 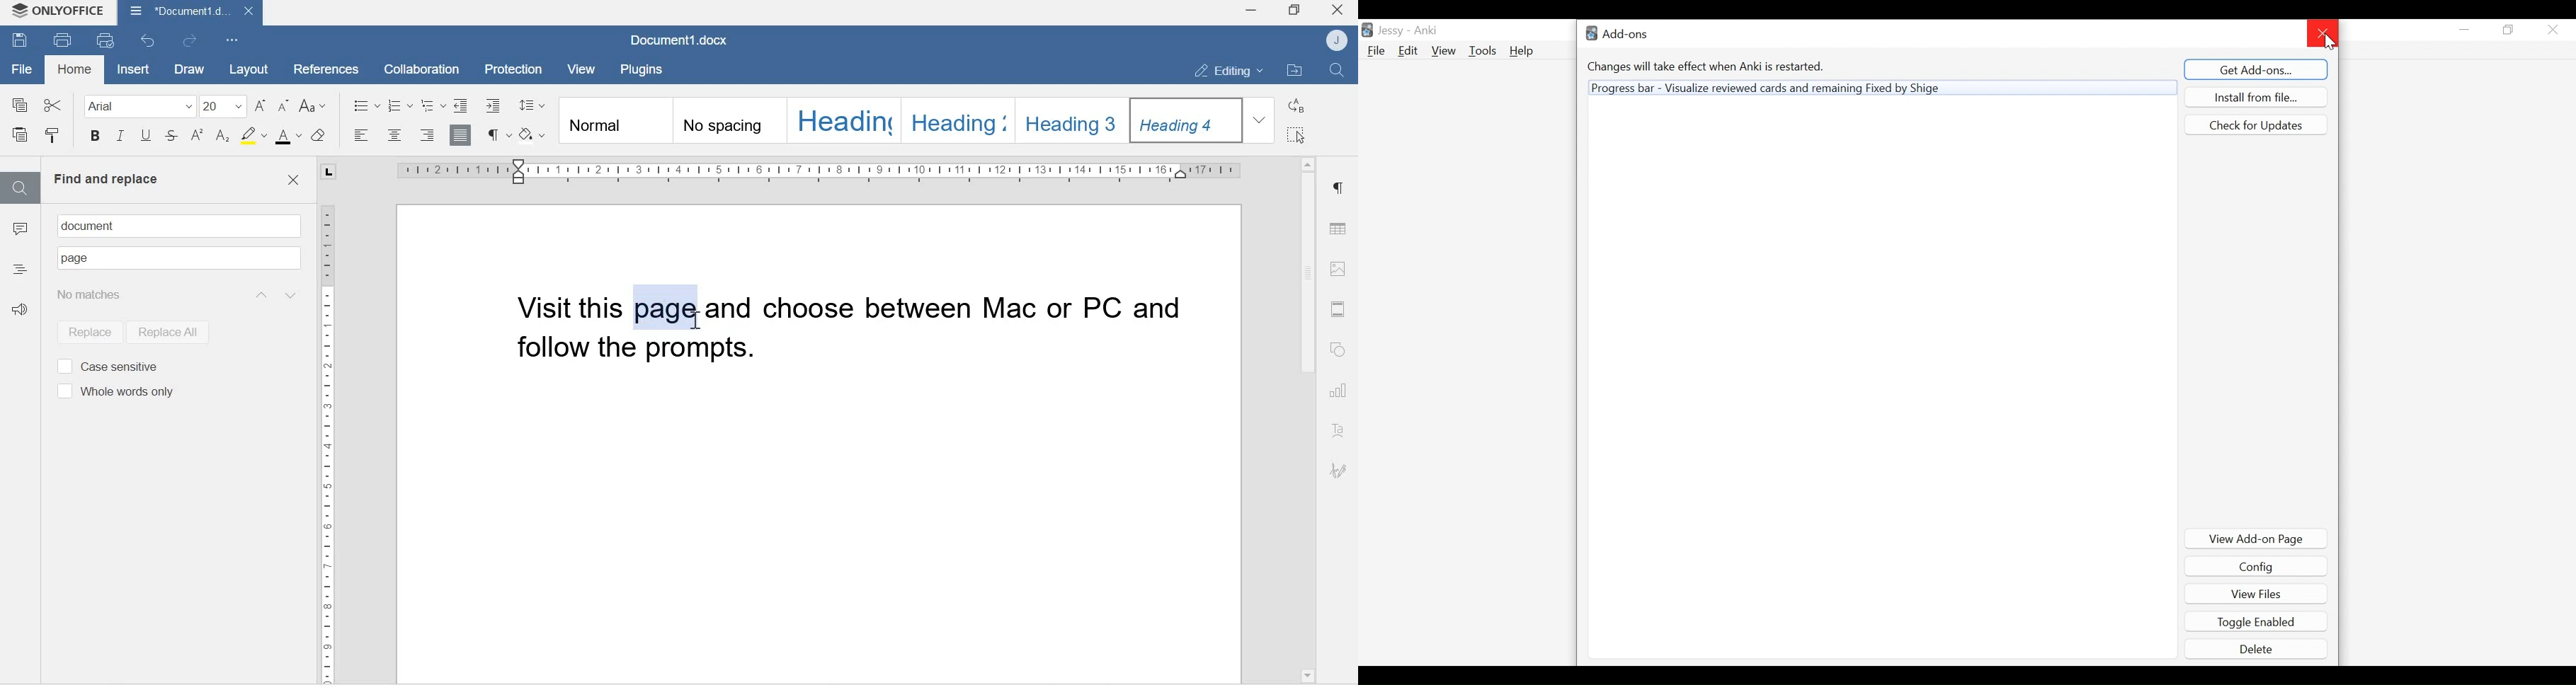 I want to click on Align left, so click(x=362, y=136).